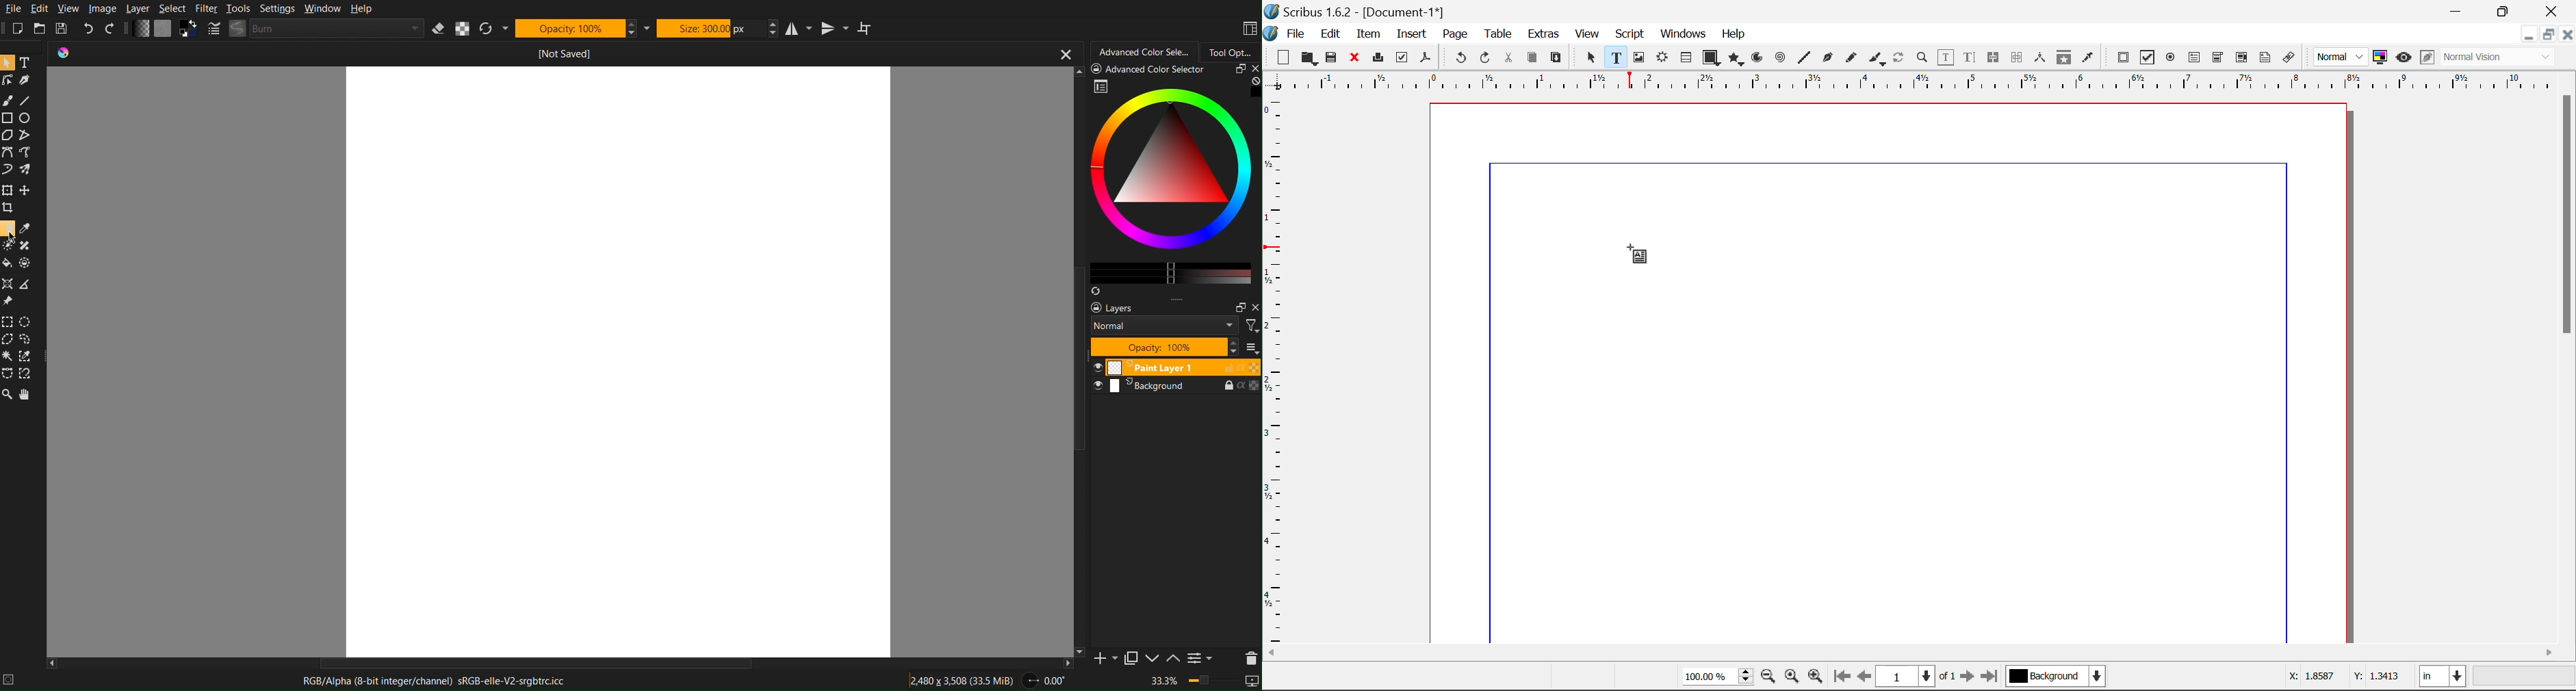 This screenshot has width=2576, height=700. What do you see at coordinates (1630, 36) in the screenshot?
I see `Script` at bounding box center [1630, 36].